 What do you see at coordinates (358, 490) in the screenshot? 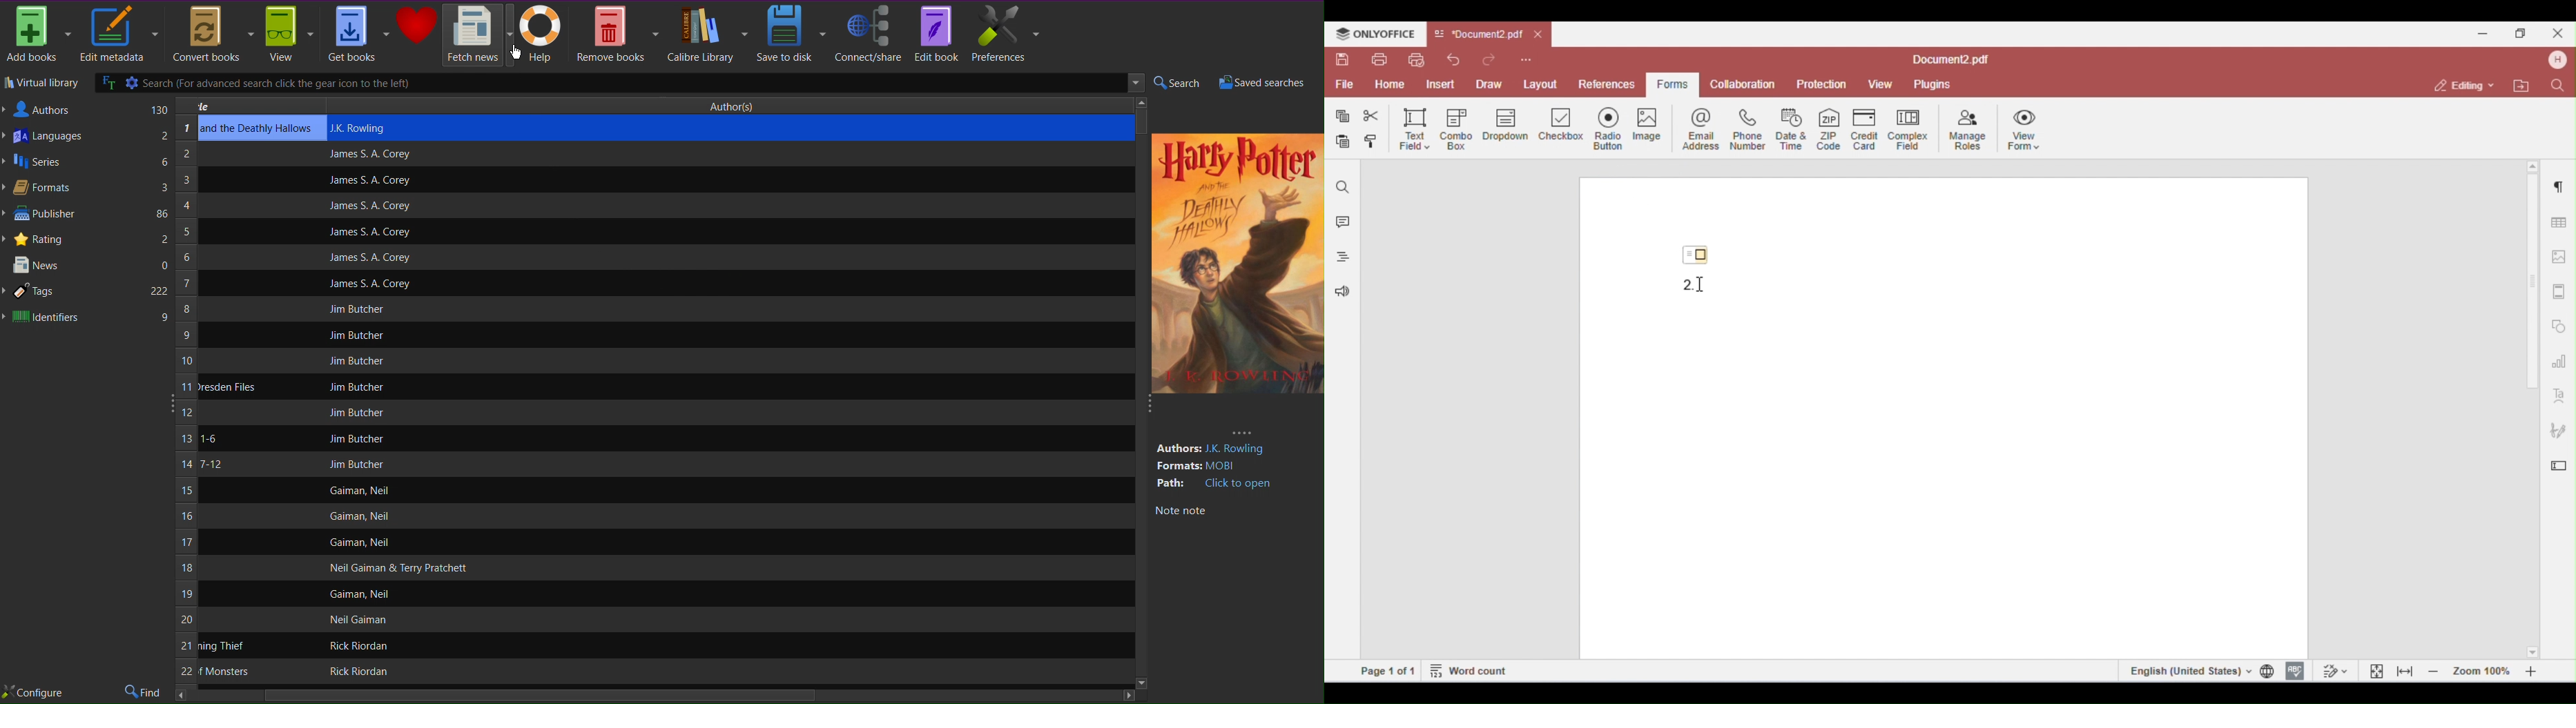
I see `Gaiman, Neil` at bounding box center [358, 490].